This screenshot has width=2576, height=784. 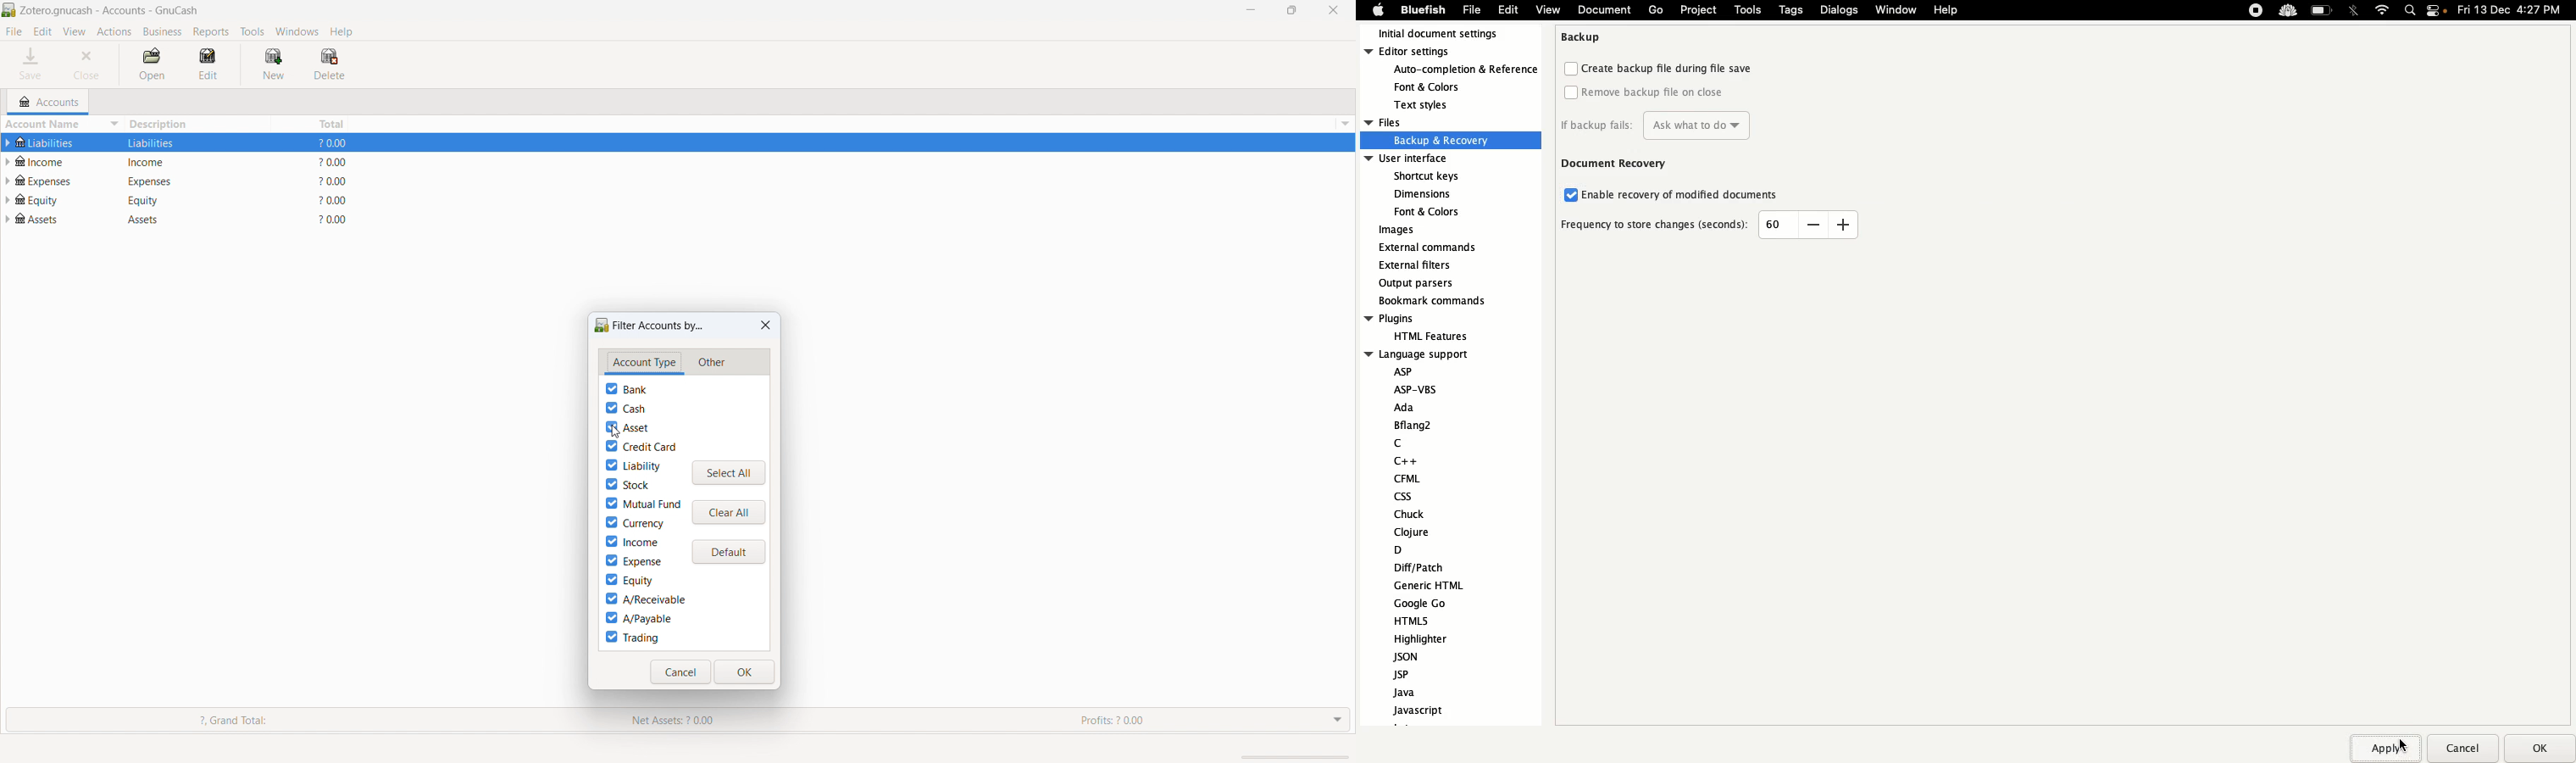 I want to click on Document , so click(x=1603, y=11).